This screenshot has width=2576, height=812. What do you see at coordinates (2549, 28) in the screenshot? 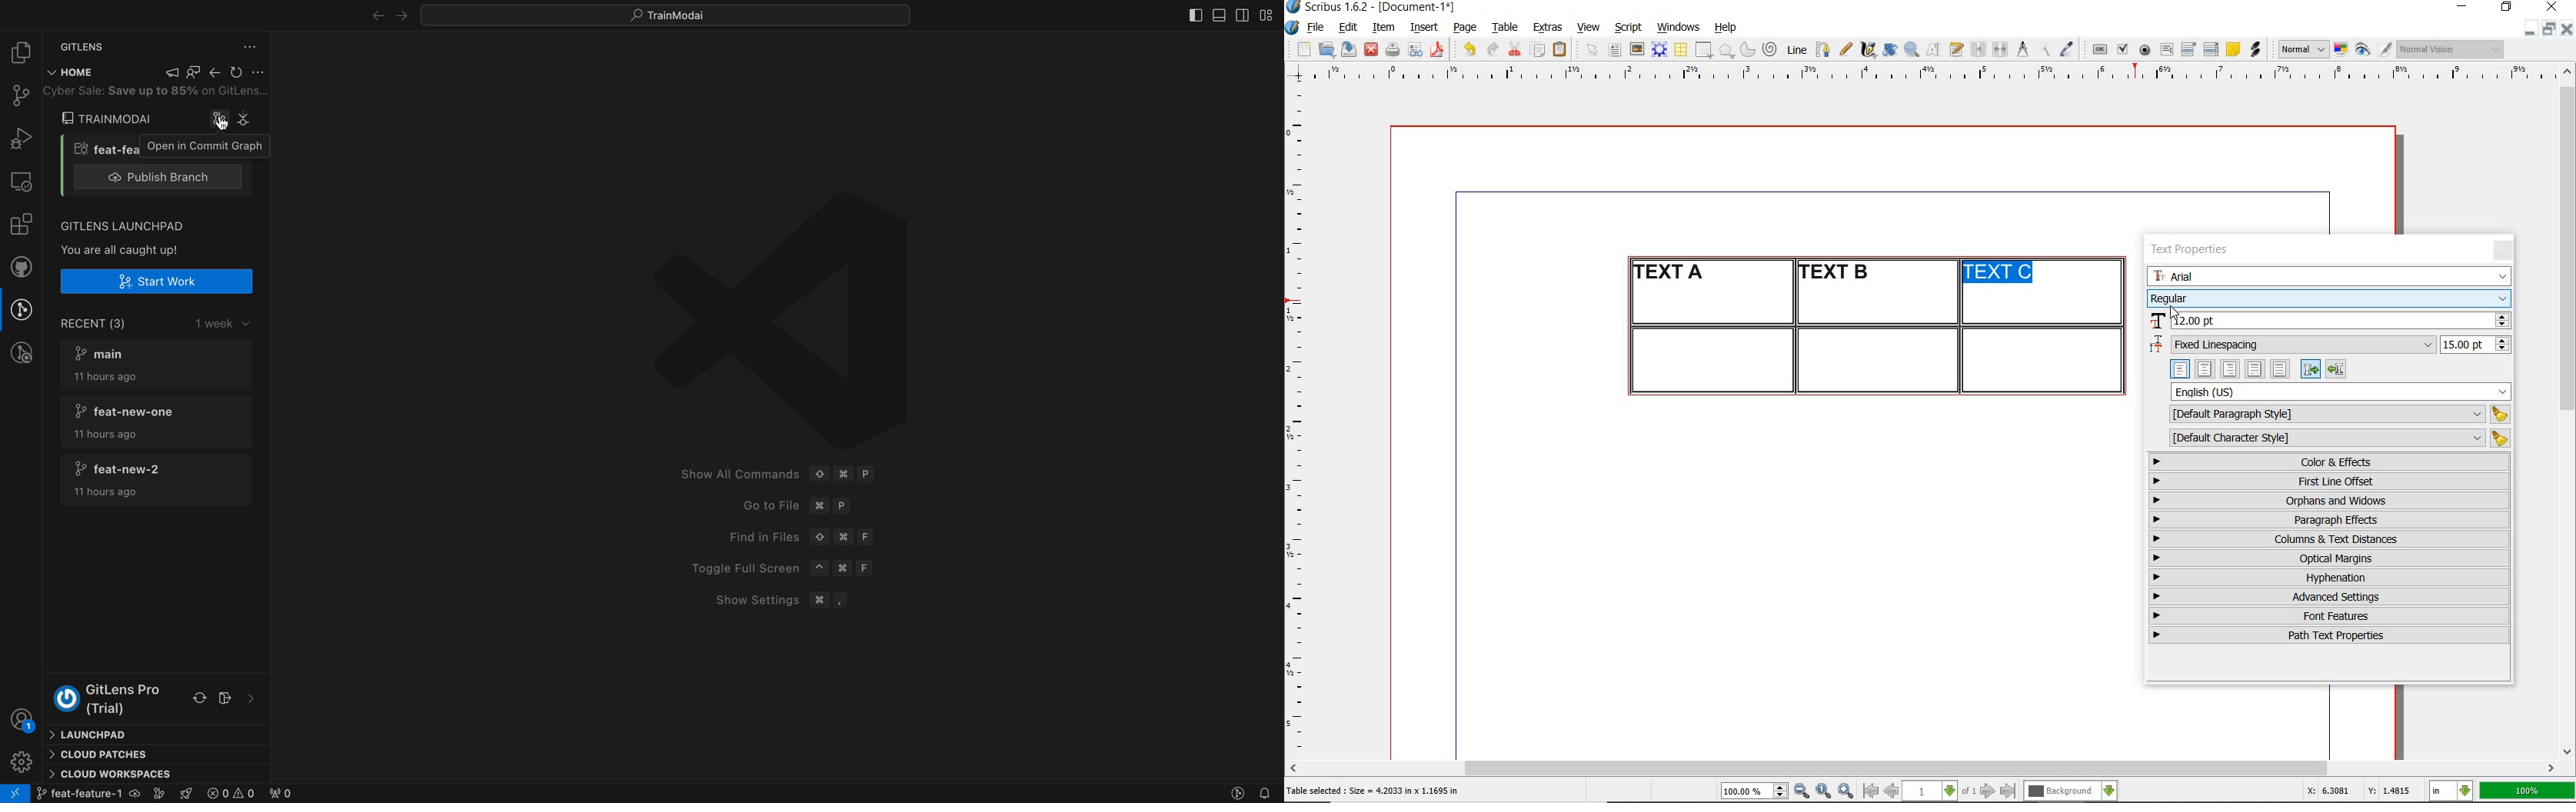
I see `restore` at bounding box center [2549, 28].